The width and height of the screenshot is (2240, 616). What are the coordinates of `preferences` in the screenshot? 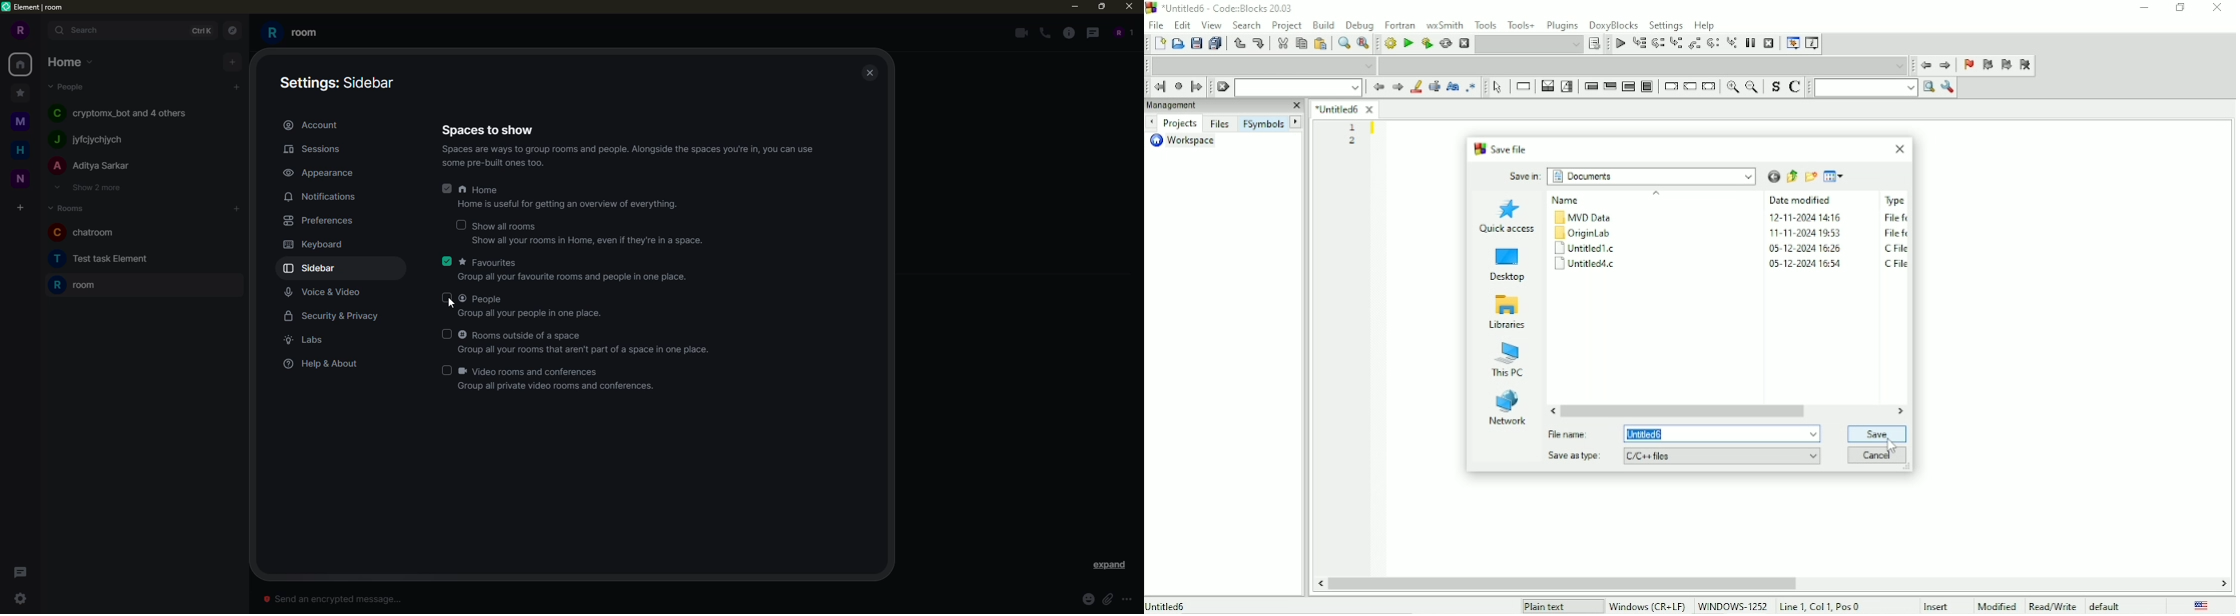 It's located at (318, 221).